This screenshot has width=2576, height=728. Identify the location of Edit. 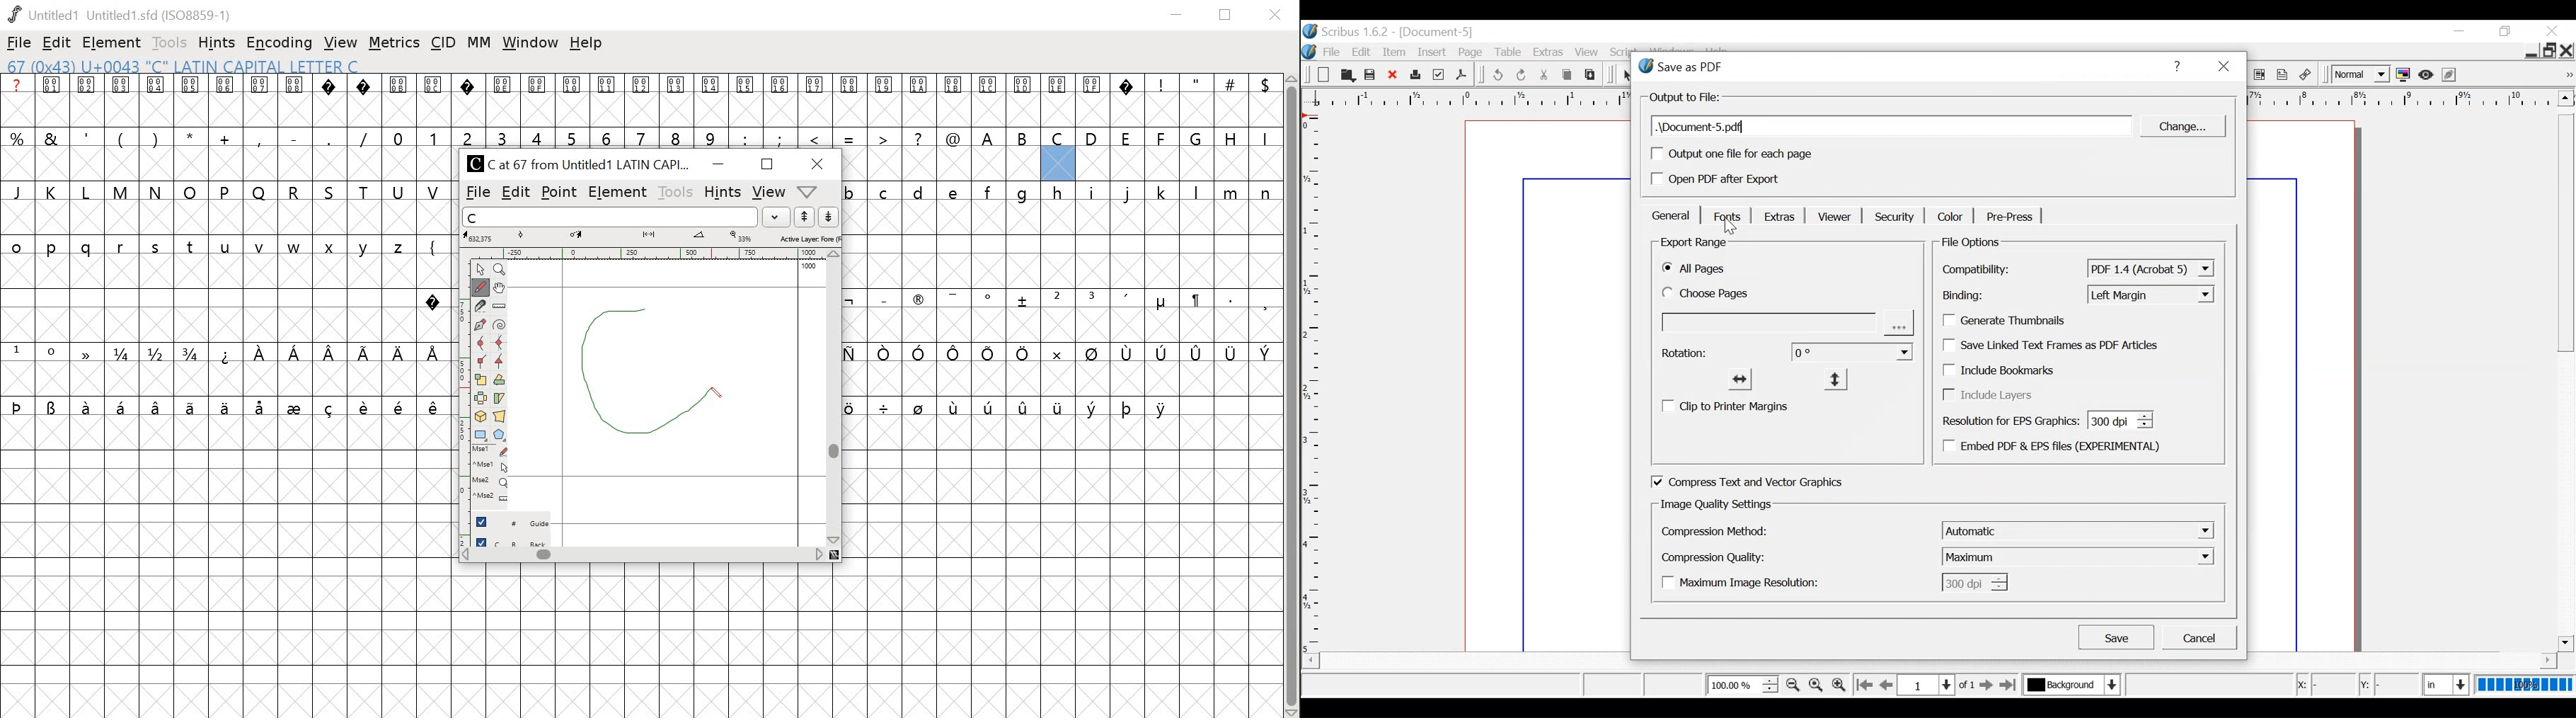
(1363, 52).